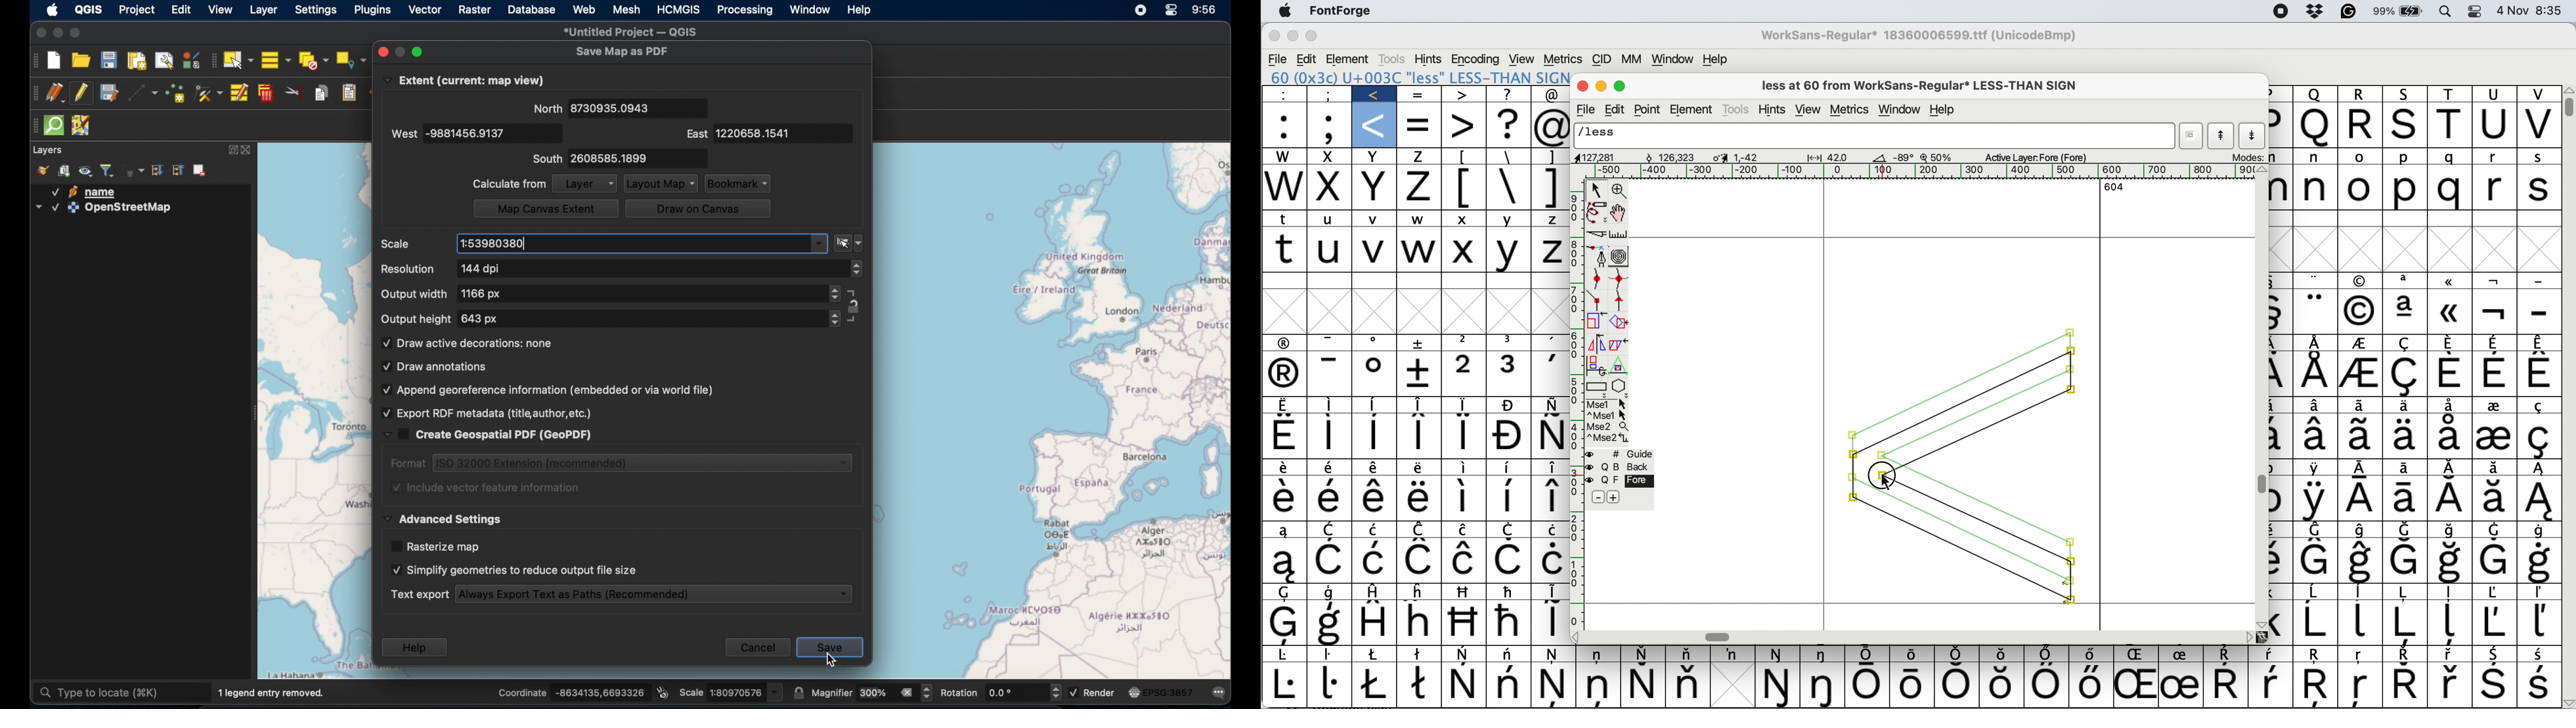 This screenshot has height=728, width=2576. Describe the element at coordinates (33, 60) in the screenshot. I see `project toolbar` at that location.